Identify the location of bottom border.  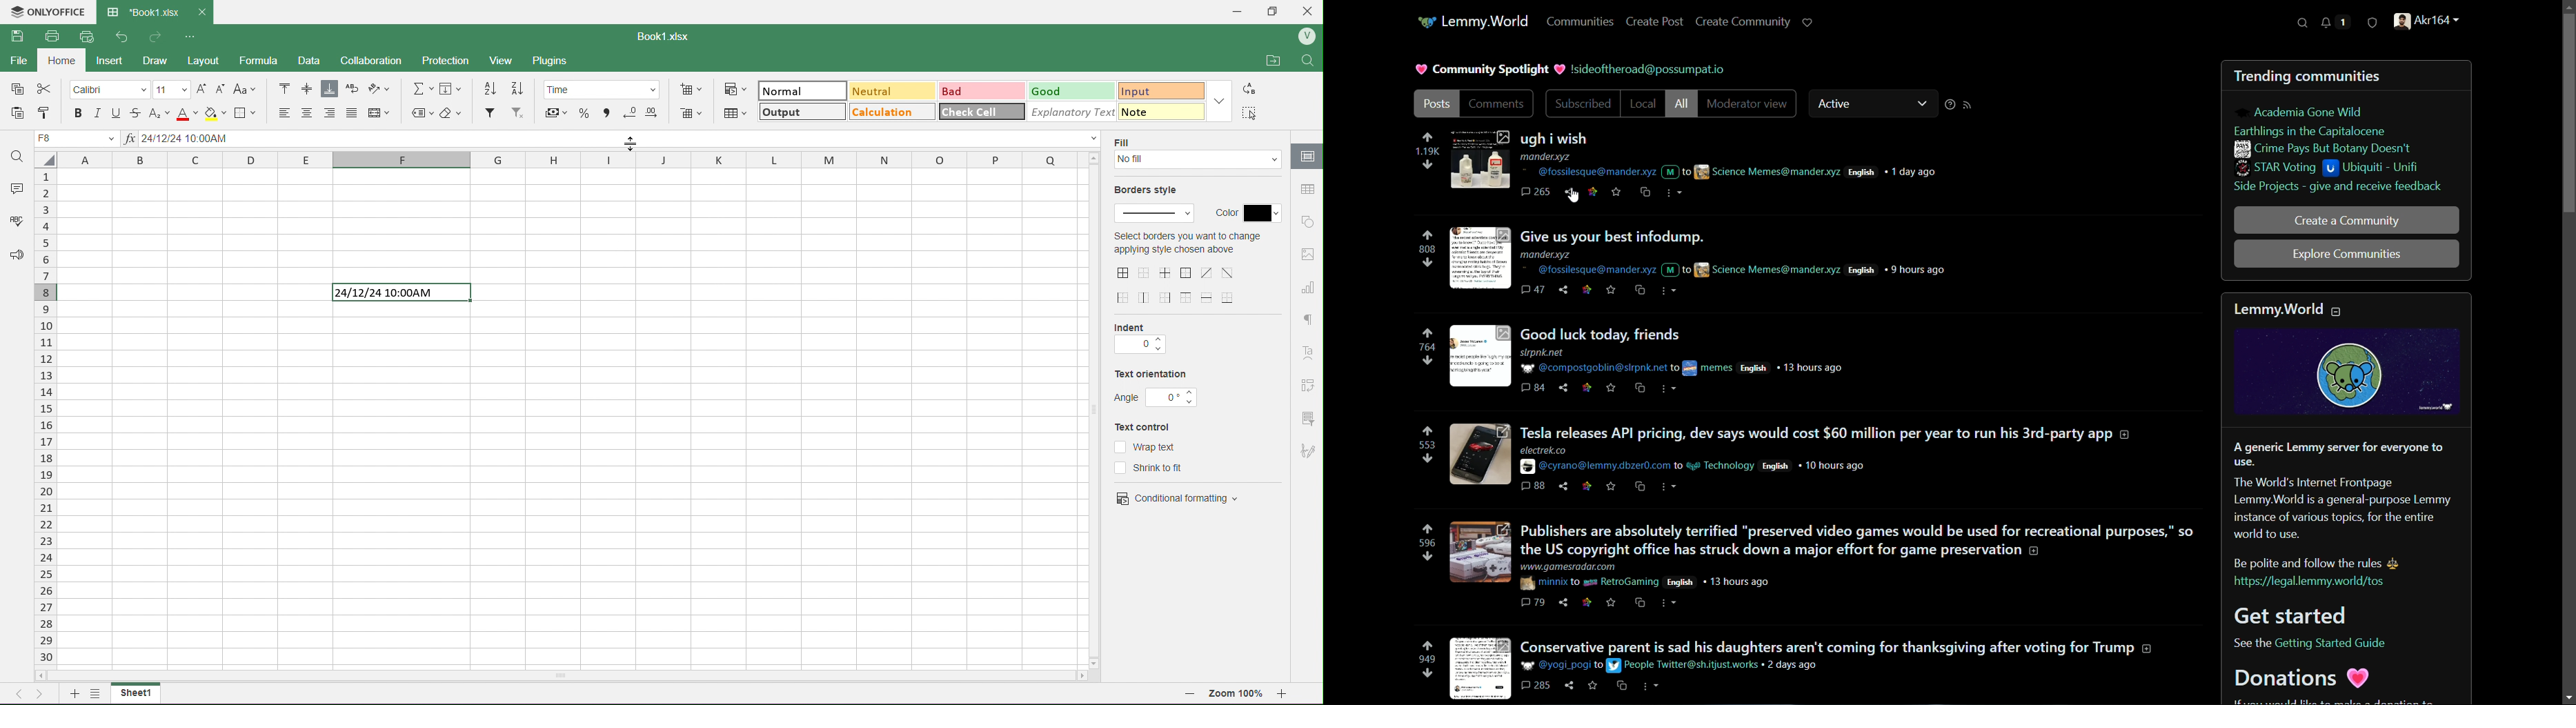
(1229, 297).